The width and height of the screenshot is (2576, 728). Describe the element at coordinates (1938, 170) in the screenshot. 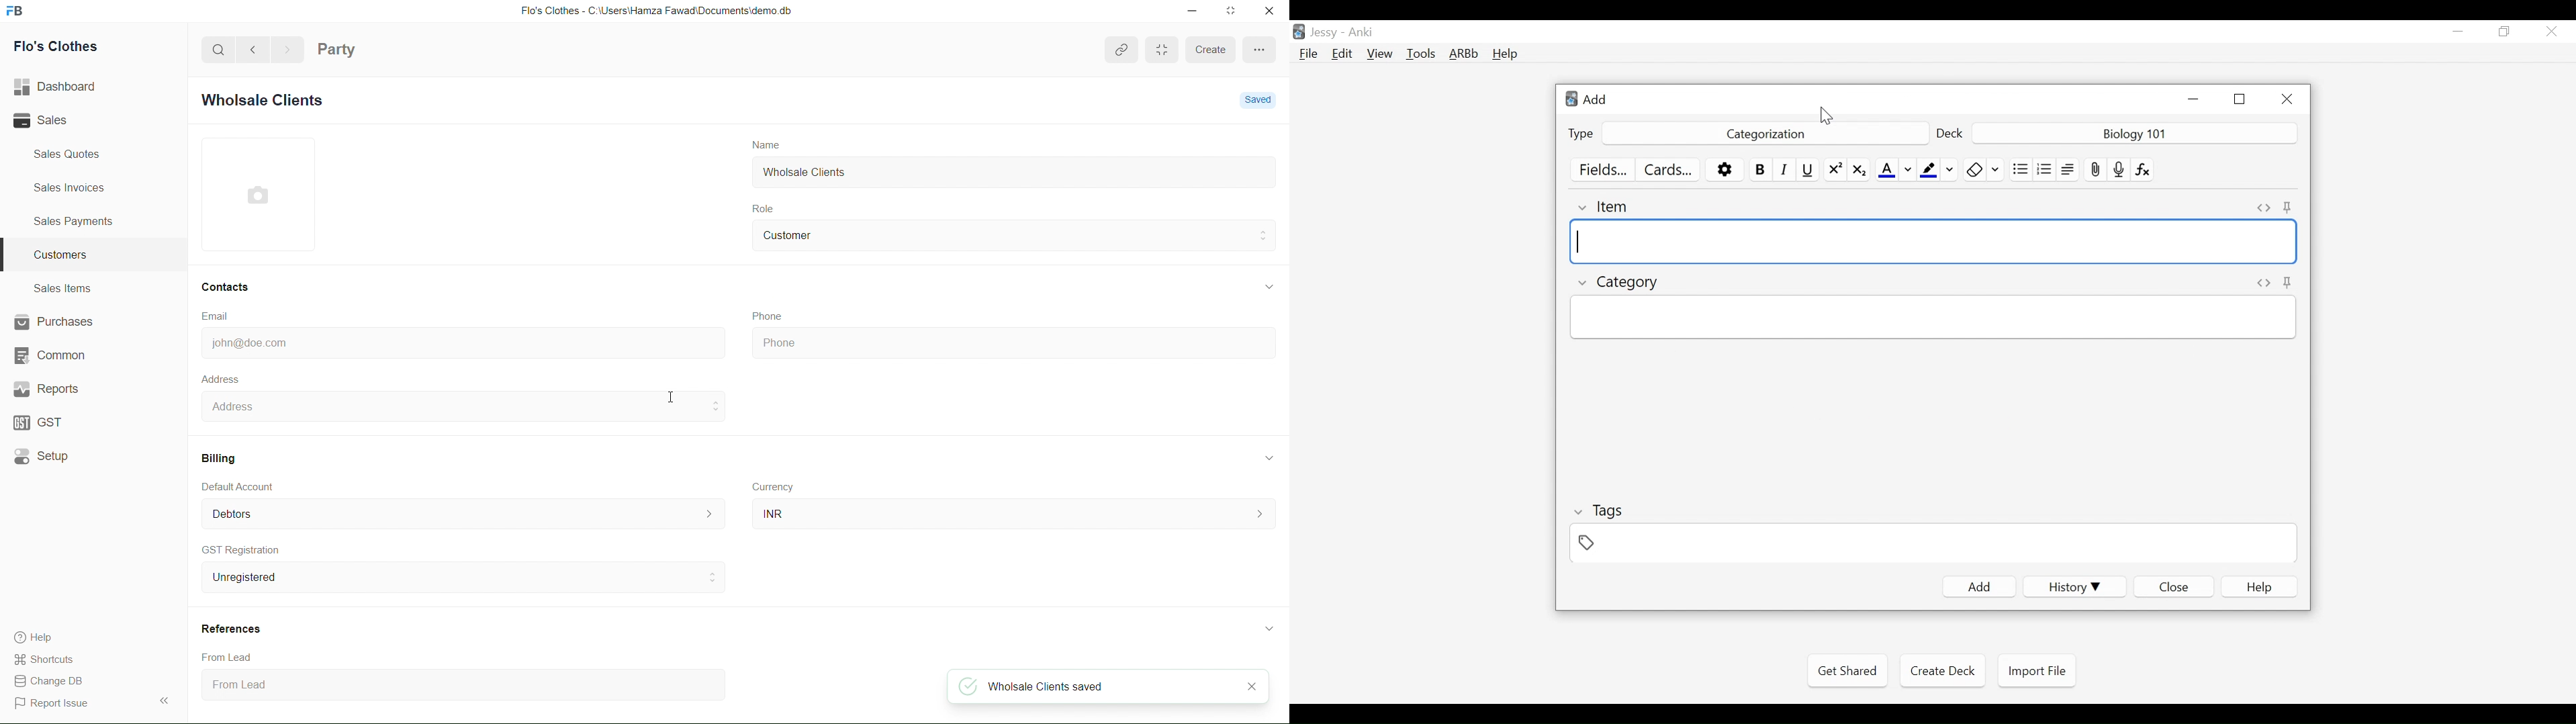

I see `Text Highlighting color` at that location.